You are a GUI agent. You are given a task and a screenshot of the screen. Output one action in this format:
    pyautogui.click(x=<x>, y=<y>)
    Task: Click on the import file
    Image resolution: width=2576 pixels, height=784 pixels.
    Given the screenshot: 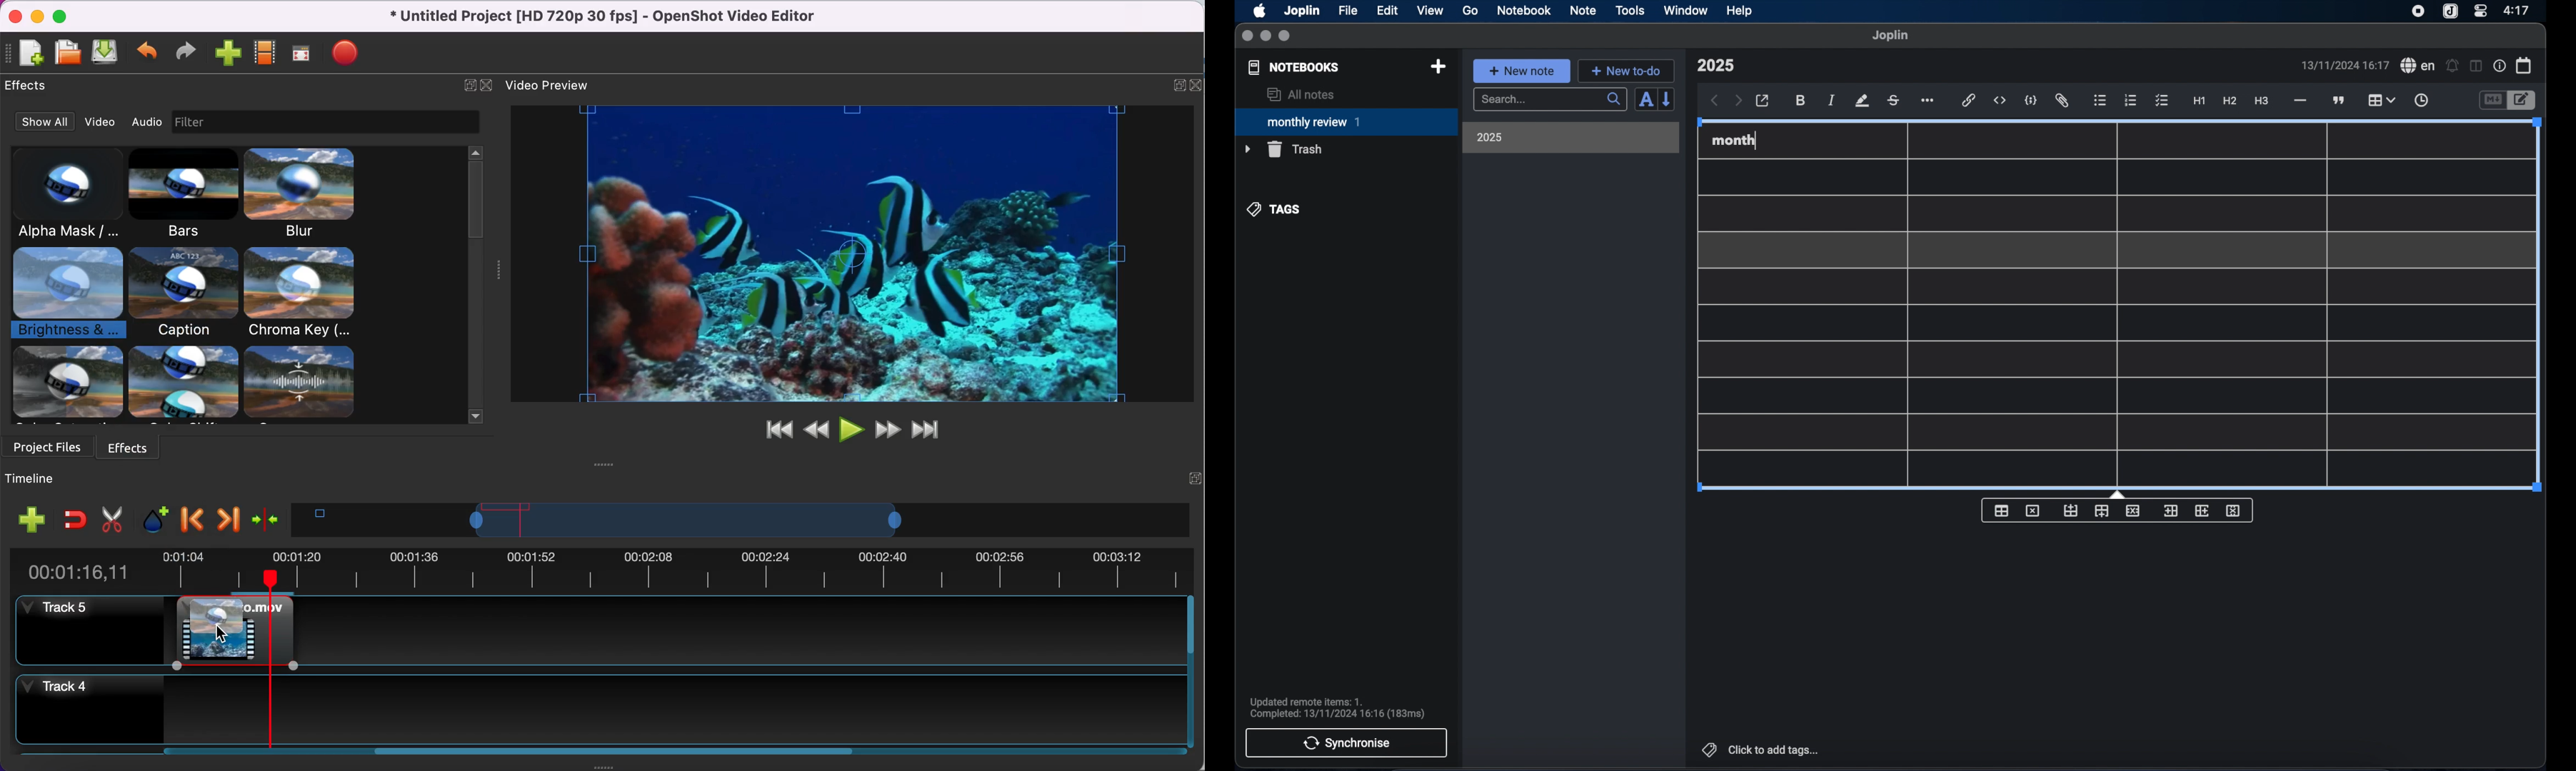 What is the action you would take?
    pyautogui.click(x=227, y=54)
    